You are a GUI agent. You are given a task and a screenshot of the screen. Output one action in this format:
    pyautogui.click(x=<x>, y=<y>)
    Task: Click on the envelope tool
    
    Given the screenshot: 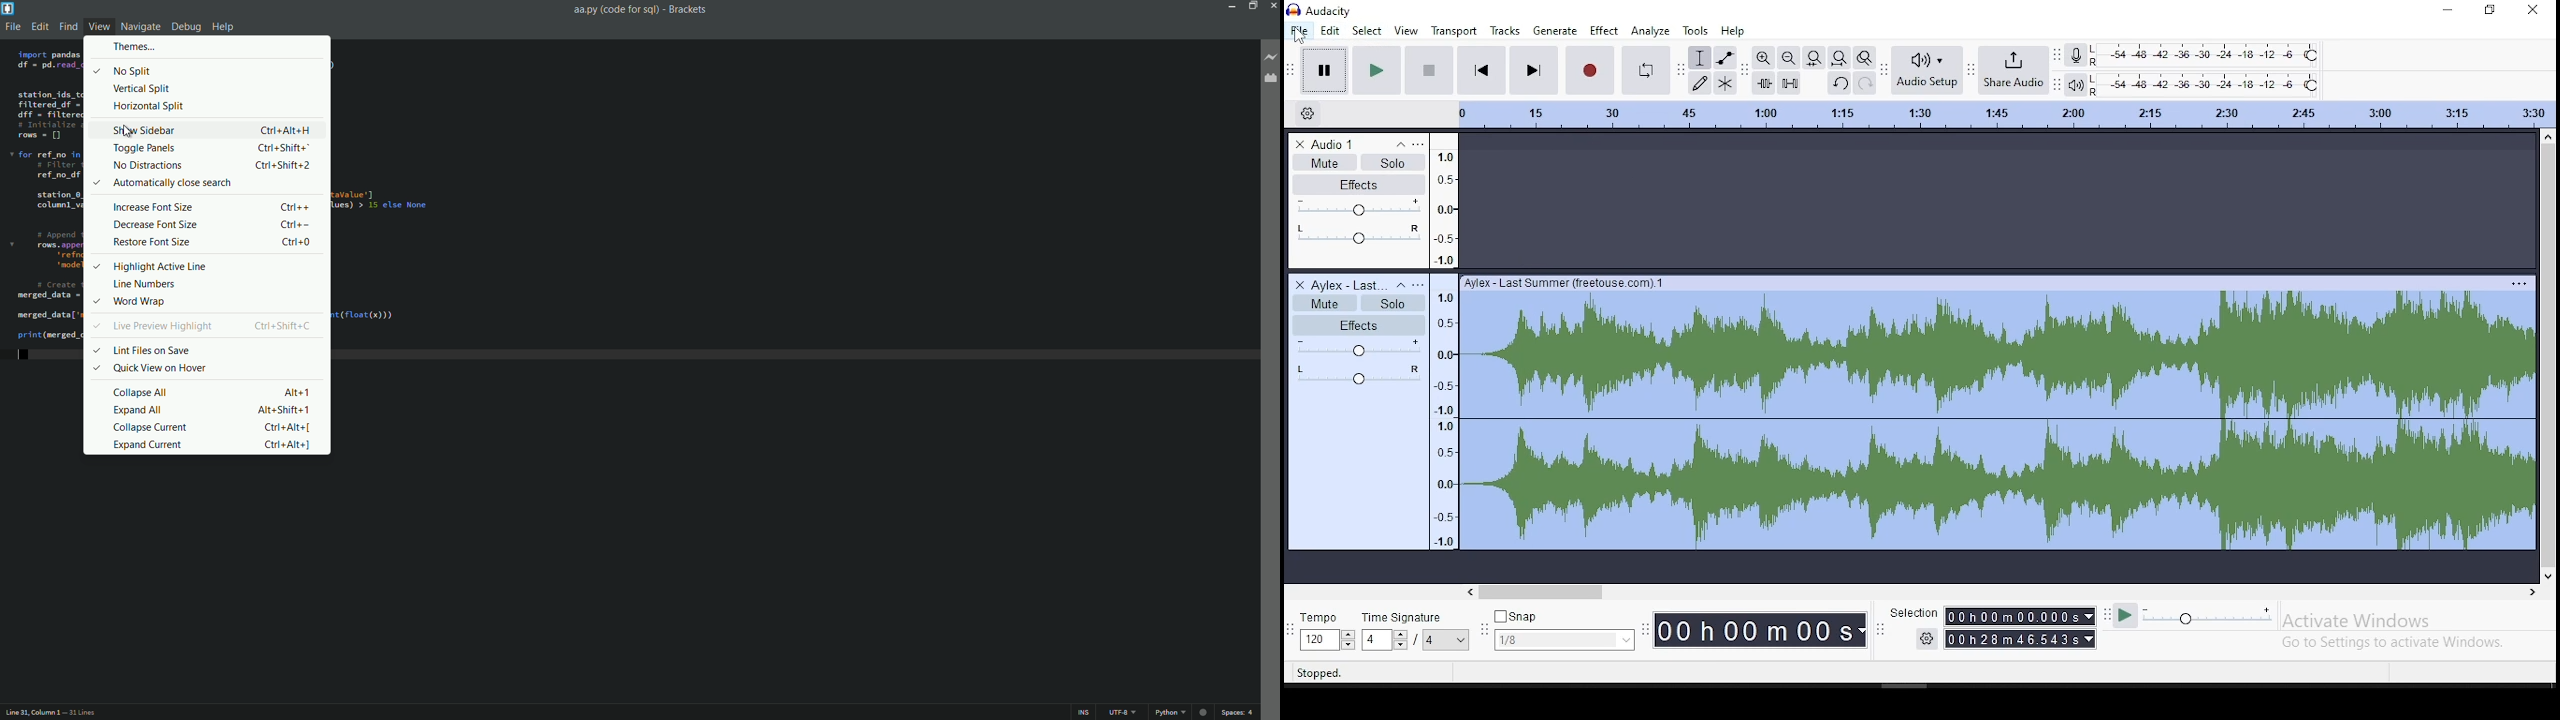 What is the action you would take?
    pyautogui.click(x=1725, y=57)
    